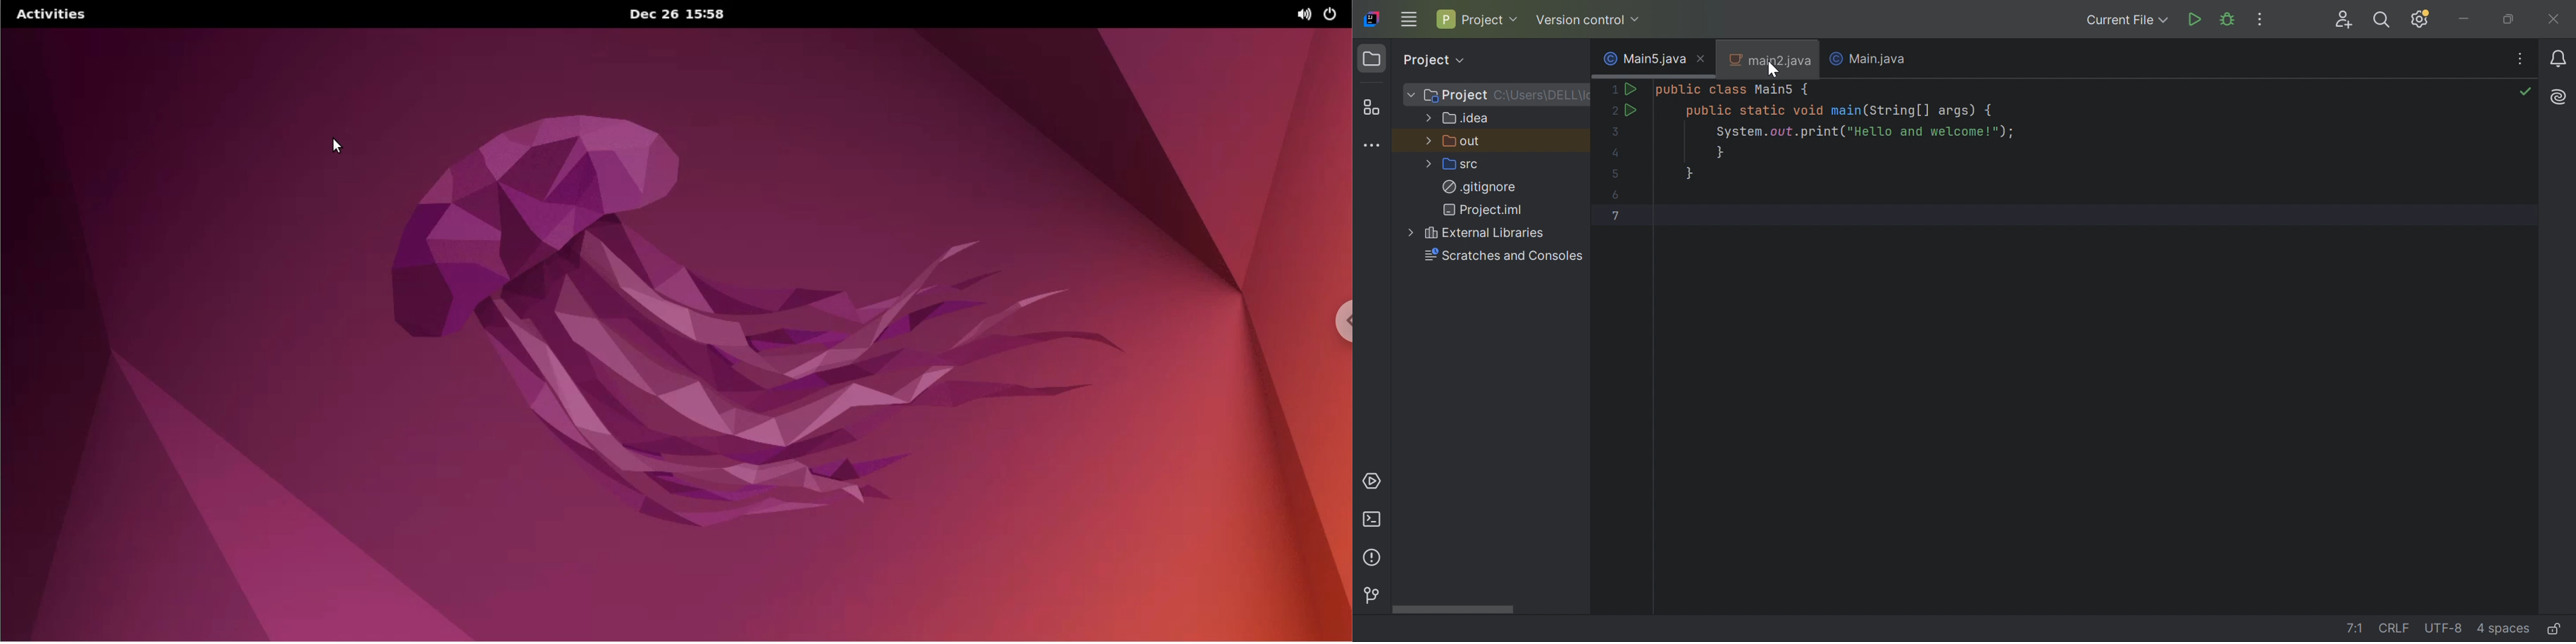 This screenshot has width=2576, height=644. I want to click on Notifications, so click(2559, 59).